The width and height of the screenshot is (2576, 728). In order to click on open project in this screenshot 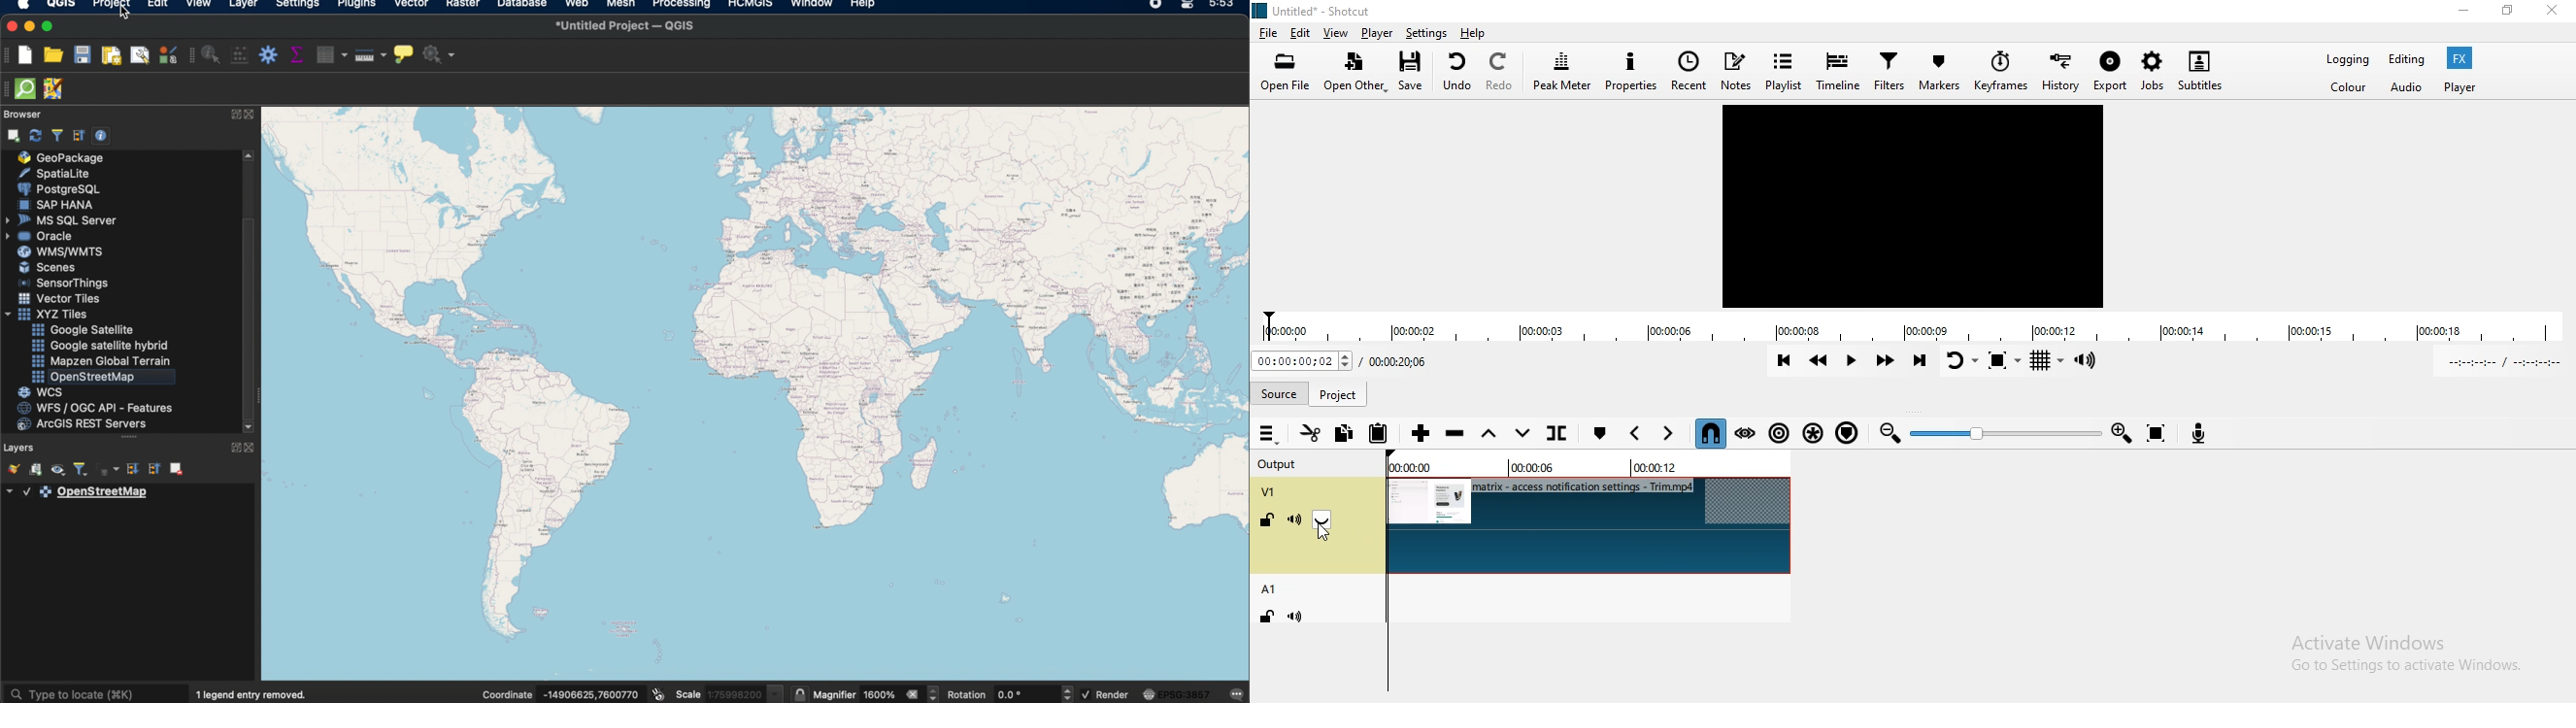, I will do `click(51, 56)`.